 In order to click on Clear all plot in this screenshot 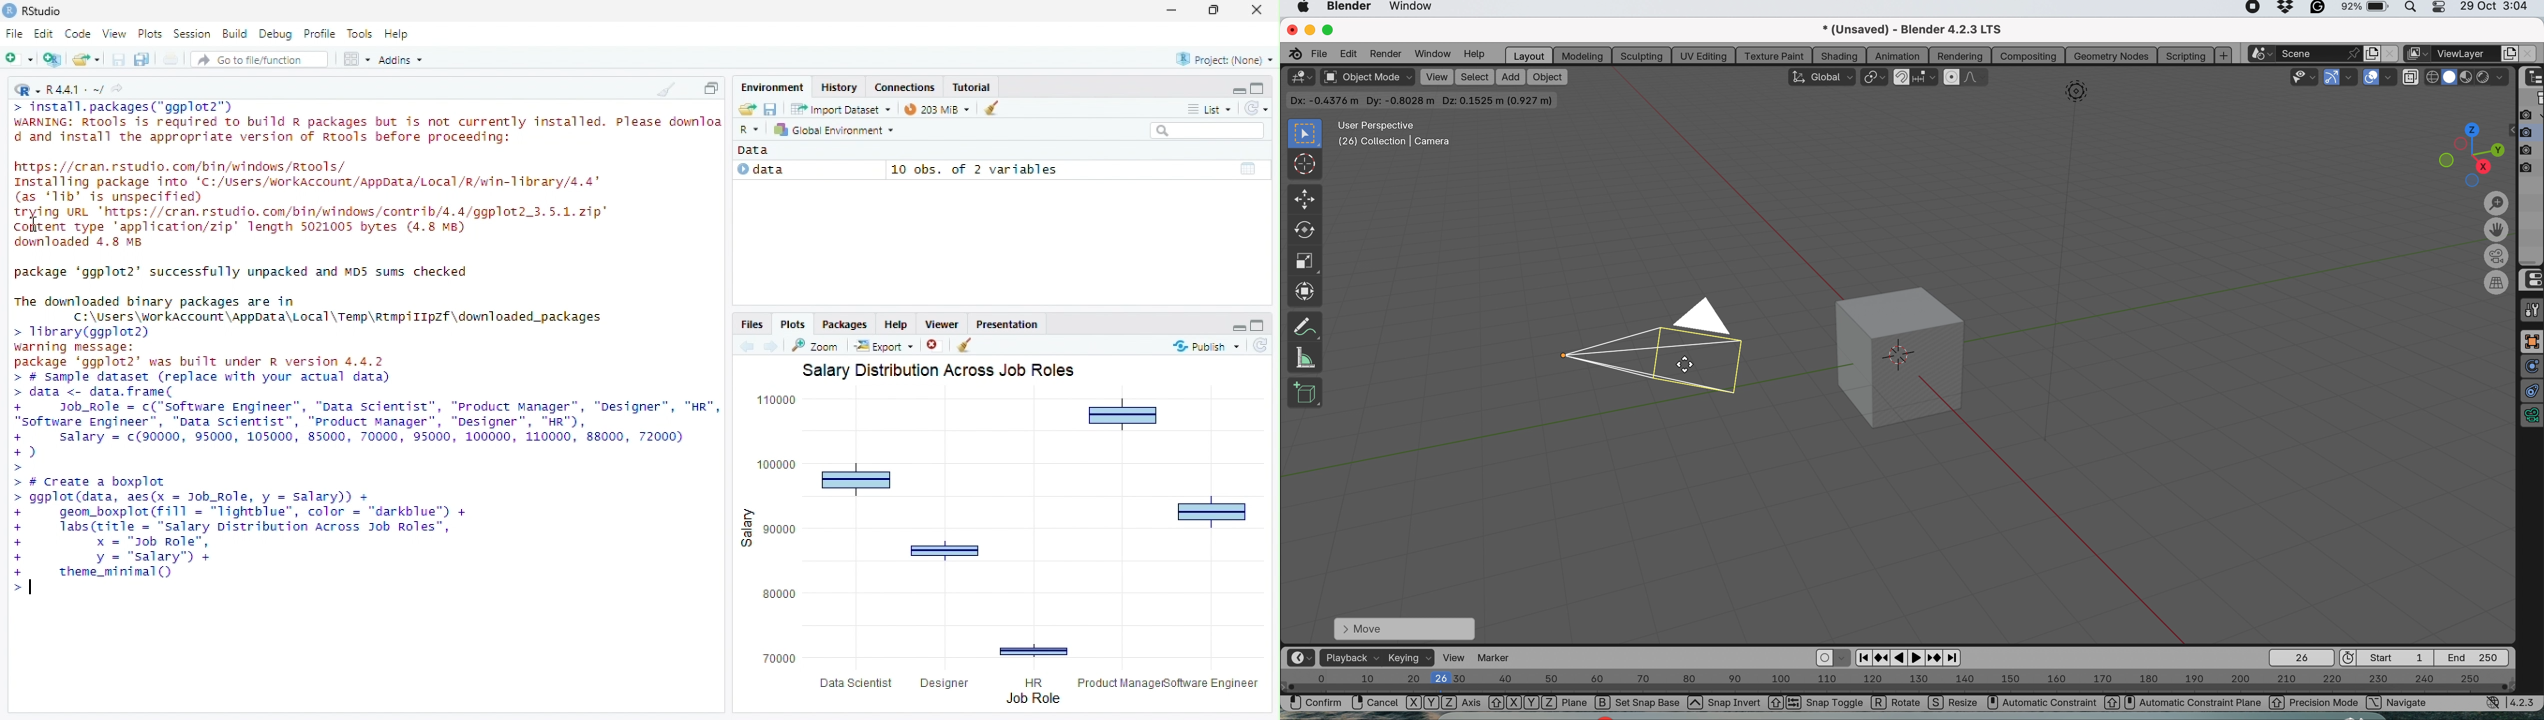, I will do `click(965, 346)`.